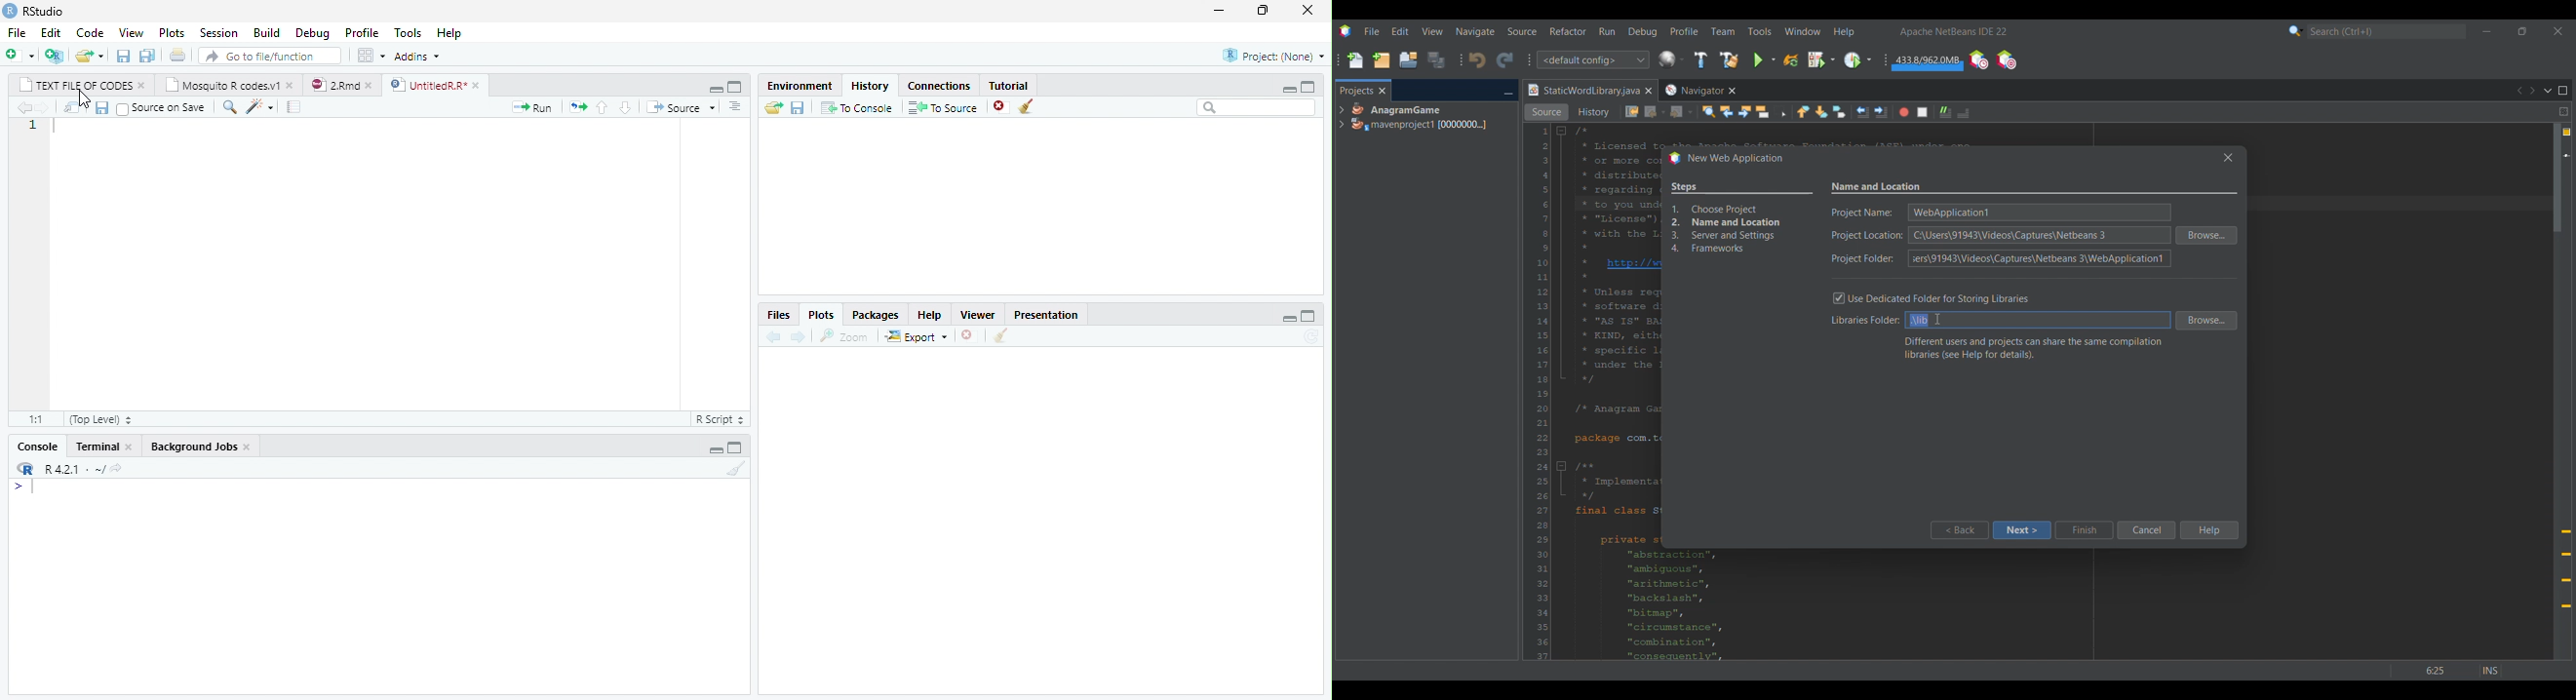 This screenshot has width=2576, height=700. Describe the element at coordinates (161, 107) in the screenshot. I see `source on save` at that location.